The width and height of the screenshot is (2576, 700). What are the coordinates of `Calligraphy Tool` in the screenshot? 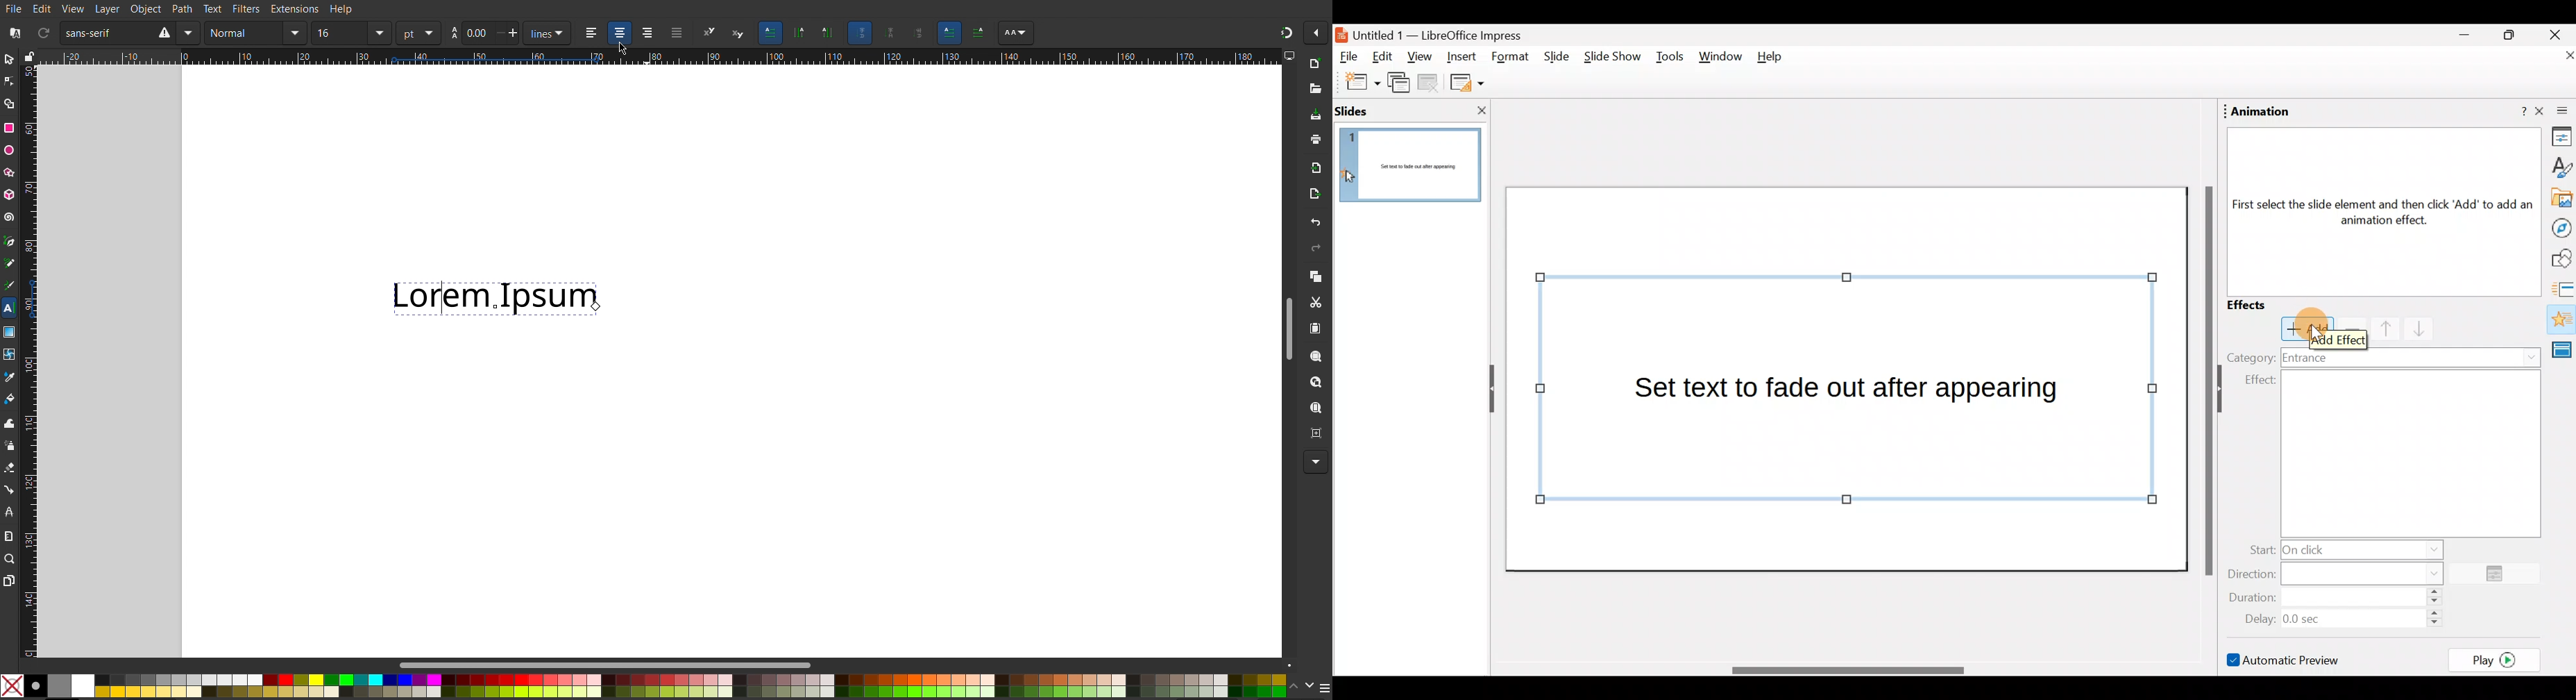 It's located at (13, 285).